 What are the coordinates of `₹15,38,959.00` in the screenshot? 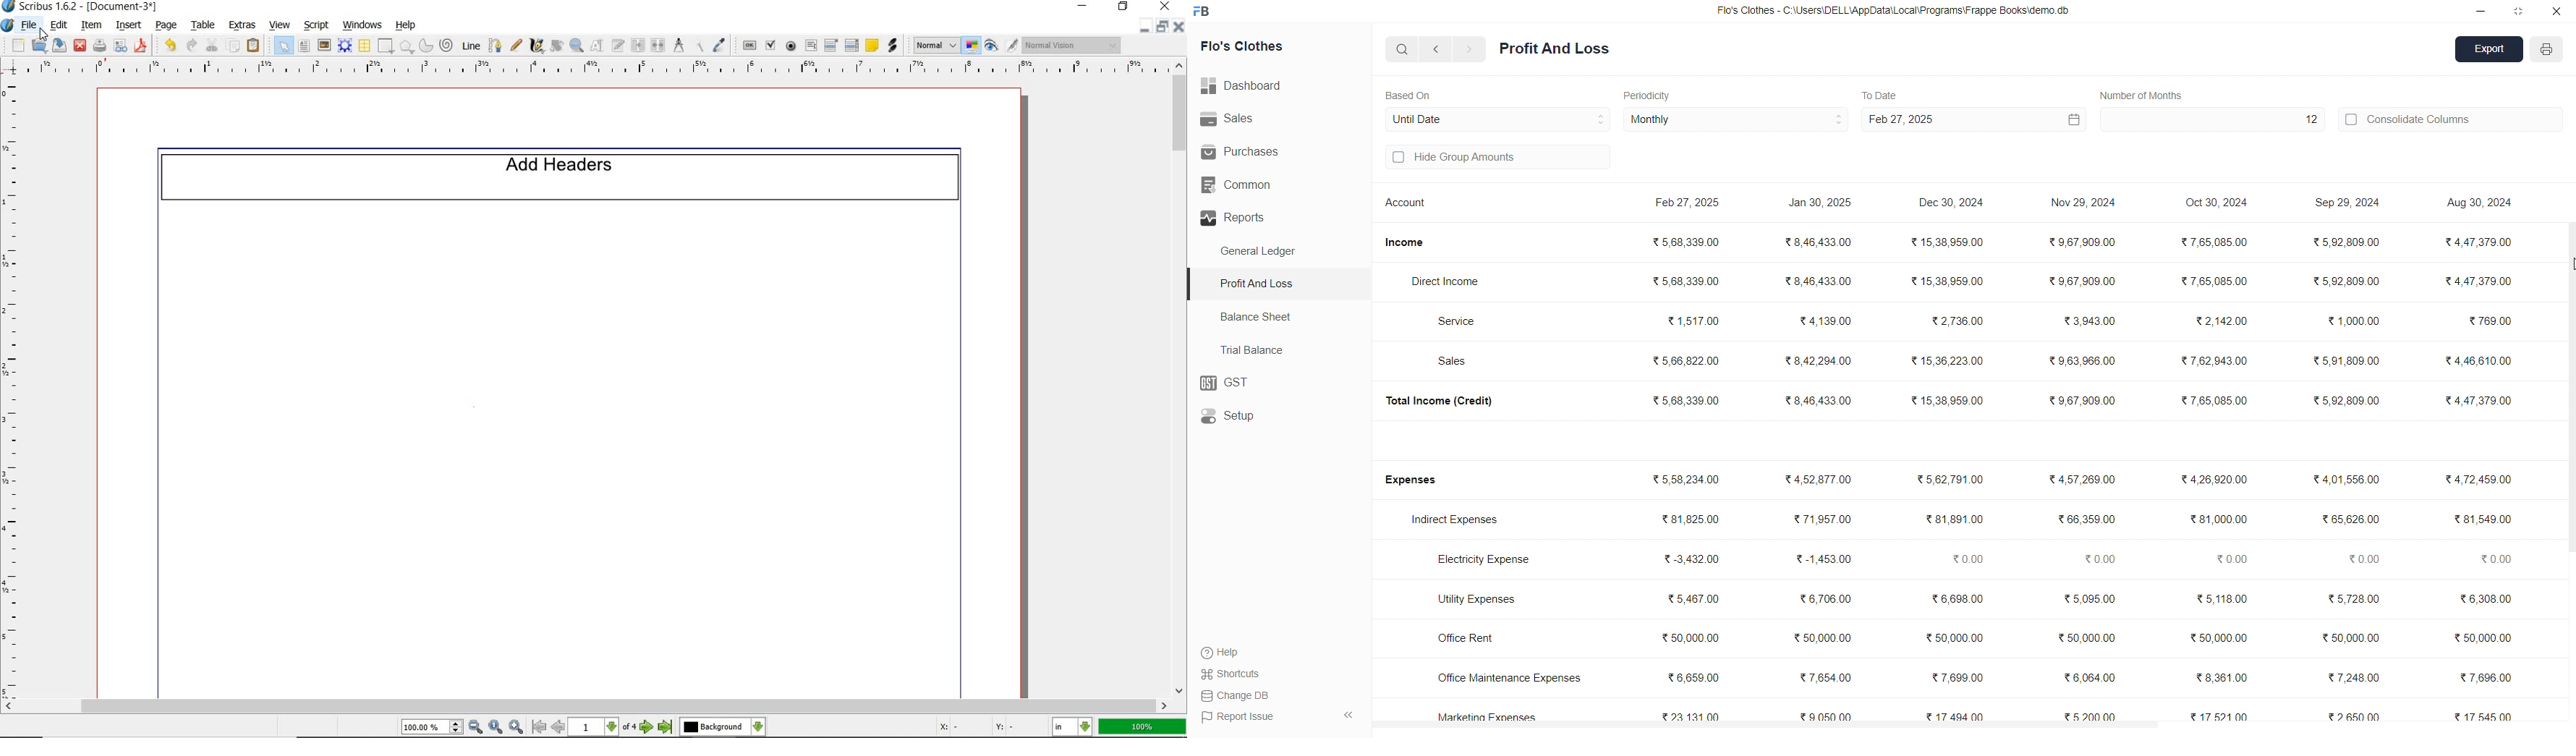 It's located at (1955, 242).